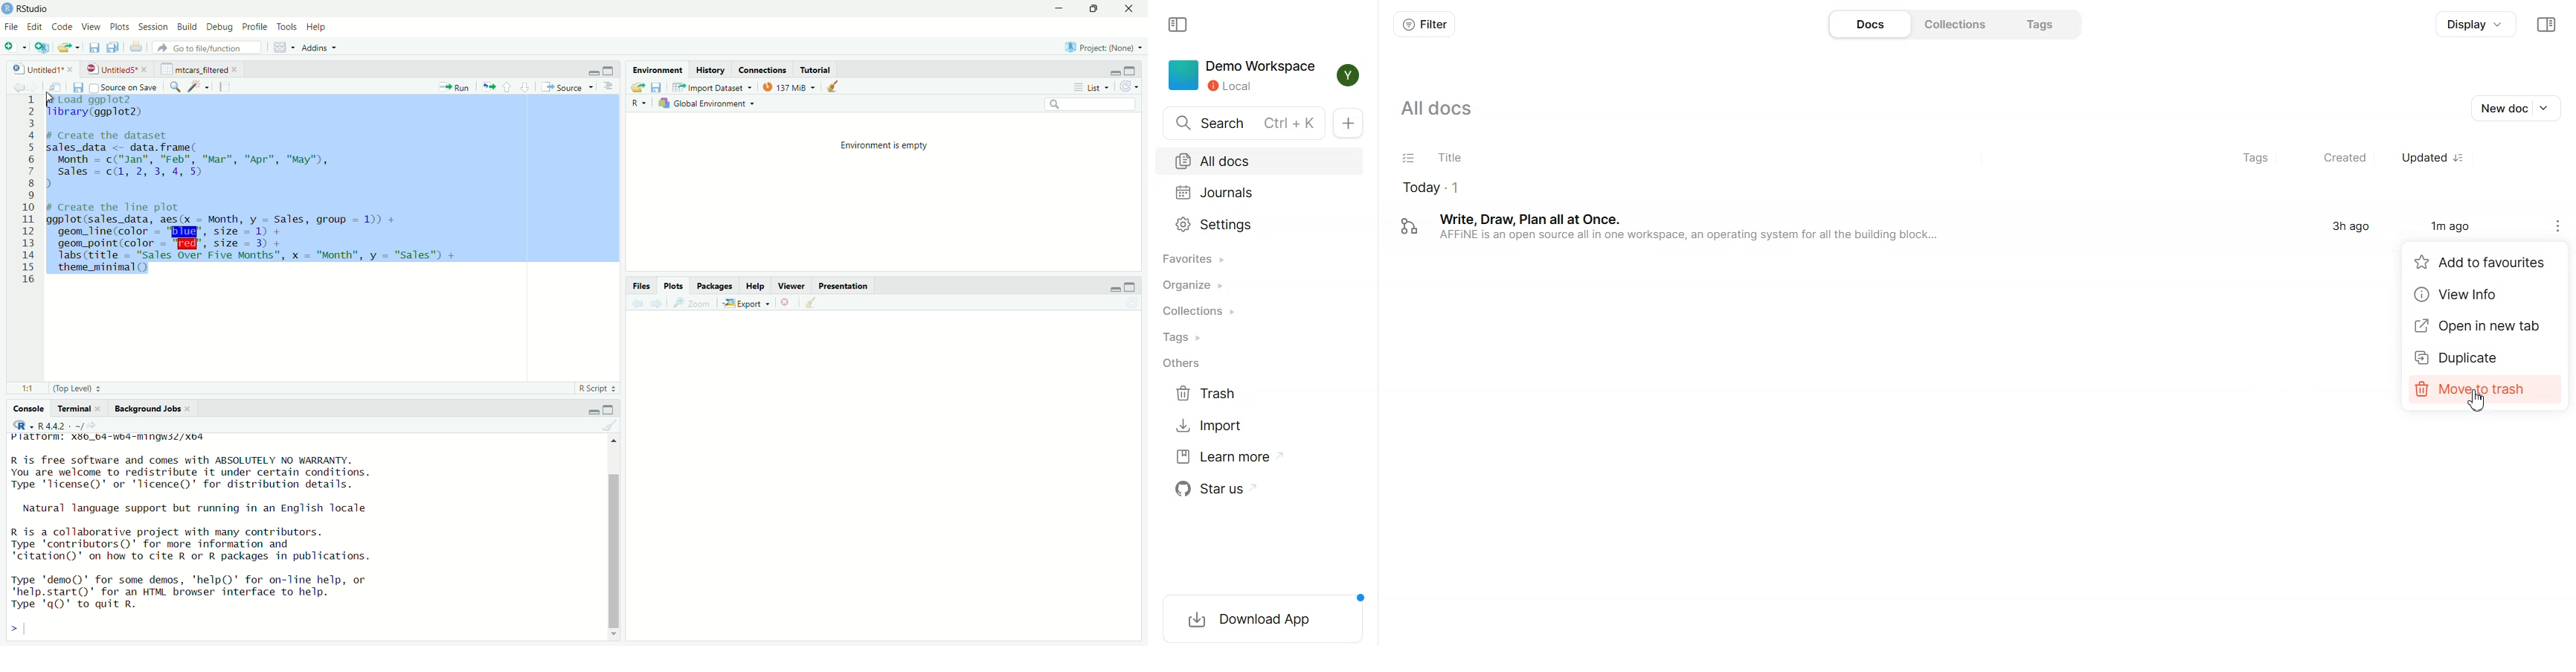 The height and width of the screenshot is (672, 2576). I want to click on Background Jobs, so click(148, 409).